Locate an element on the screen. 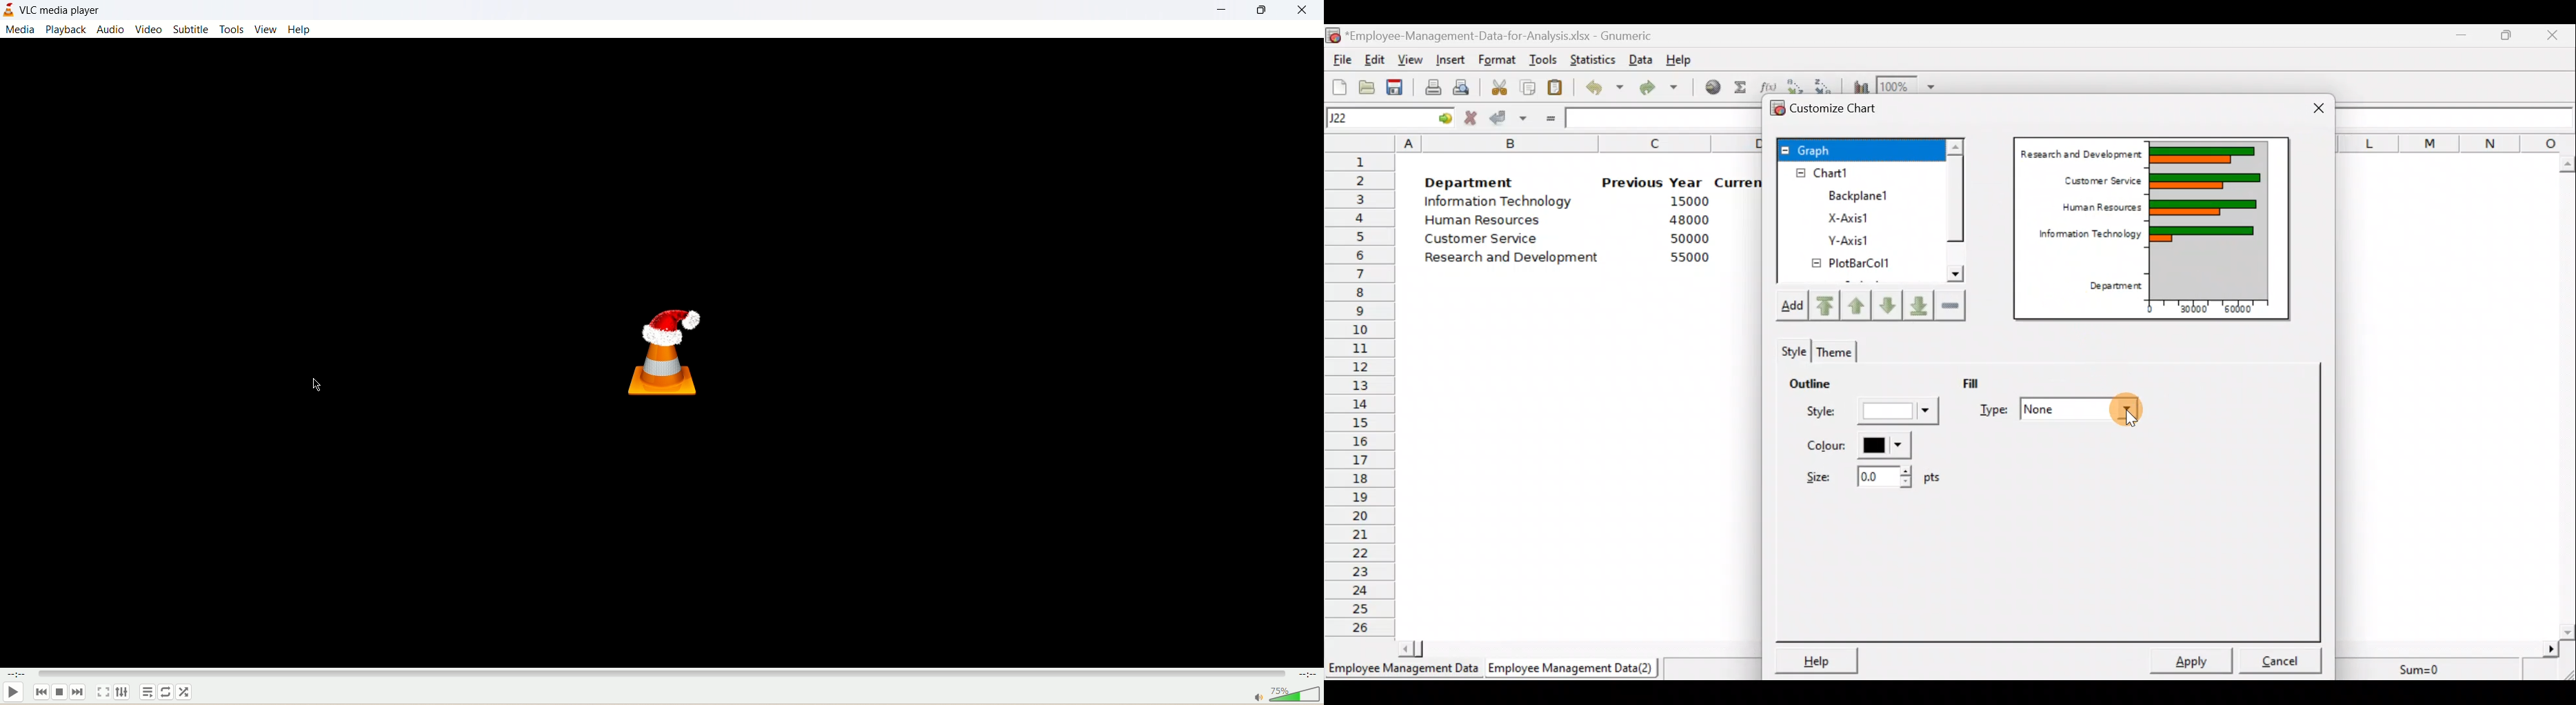  view is located at coordinates (263, 30).